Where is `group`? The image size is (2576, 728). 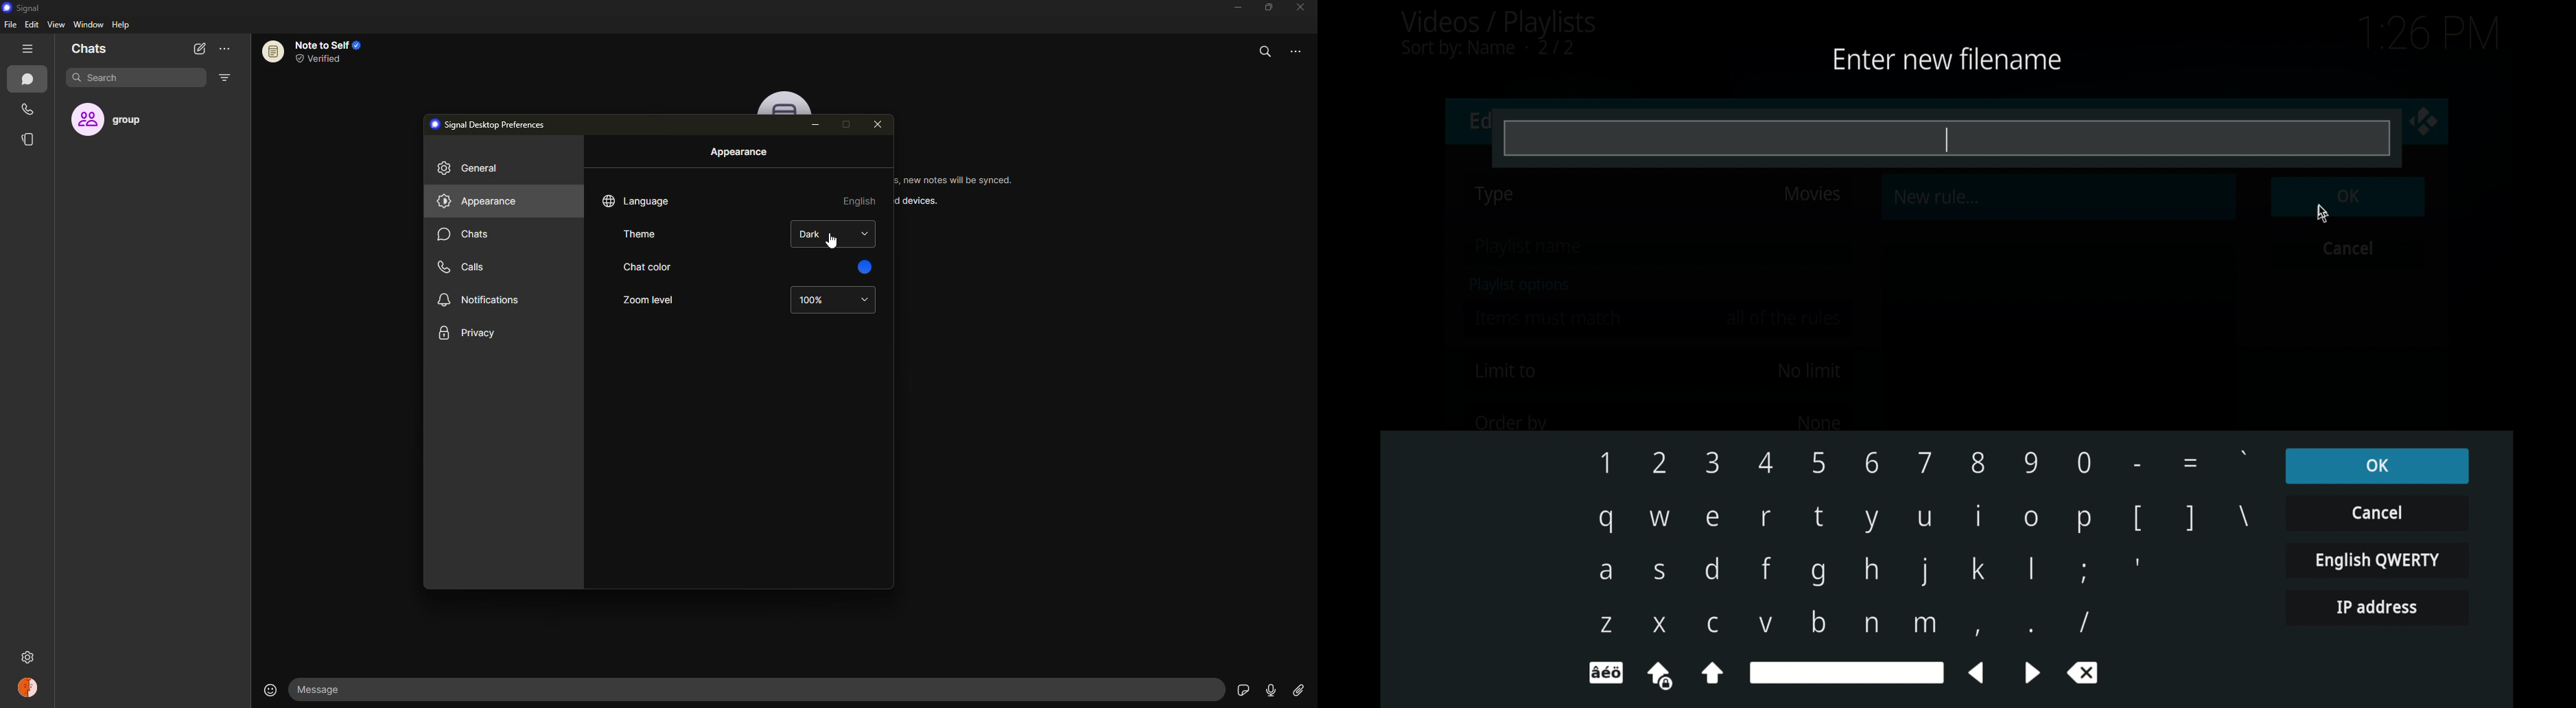 group is located at coordinates (121, 120).